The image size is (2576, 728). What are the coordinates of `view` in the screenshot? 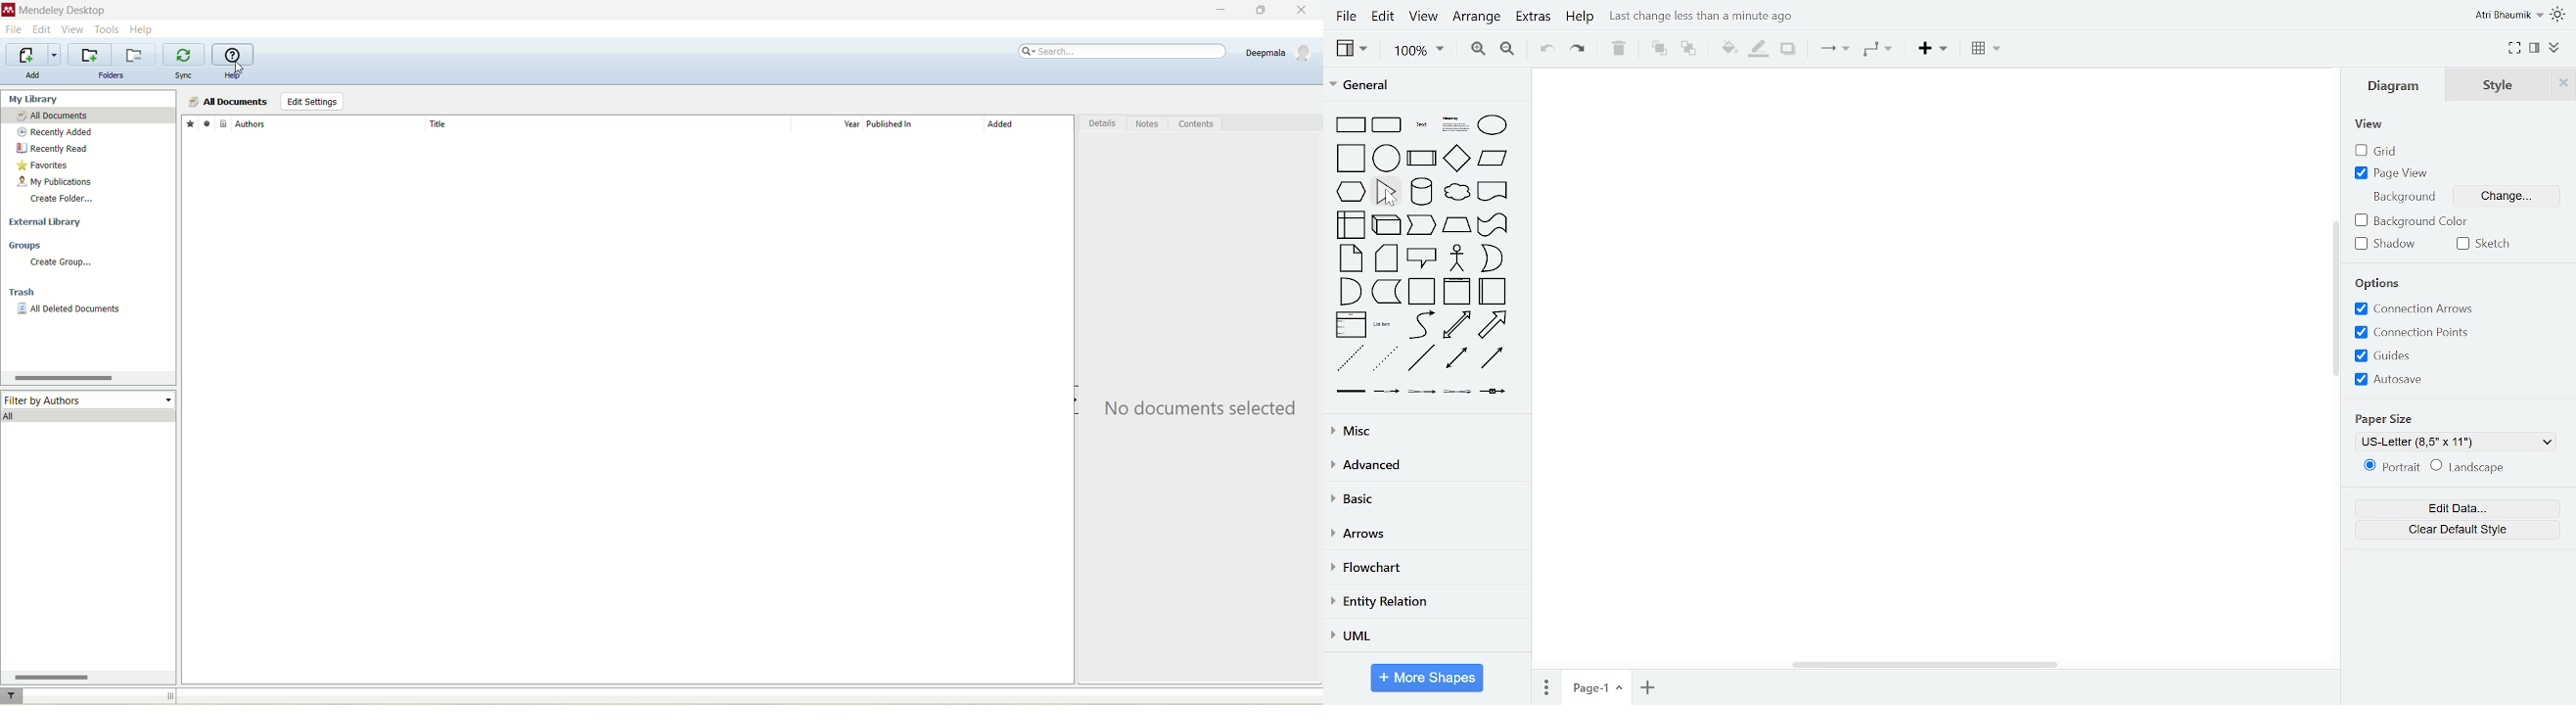 It's located at (1351, 48).